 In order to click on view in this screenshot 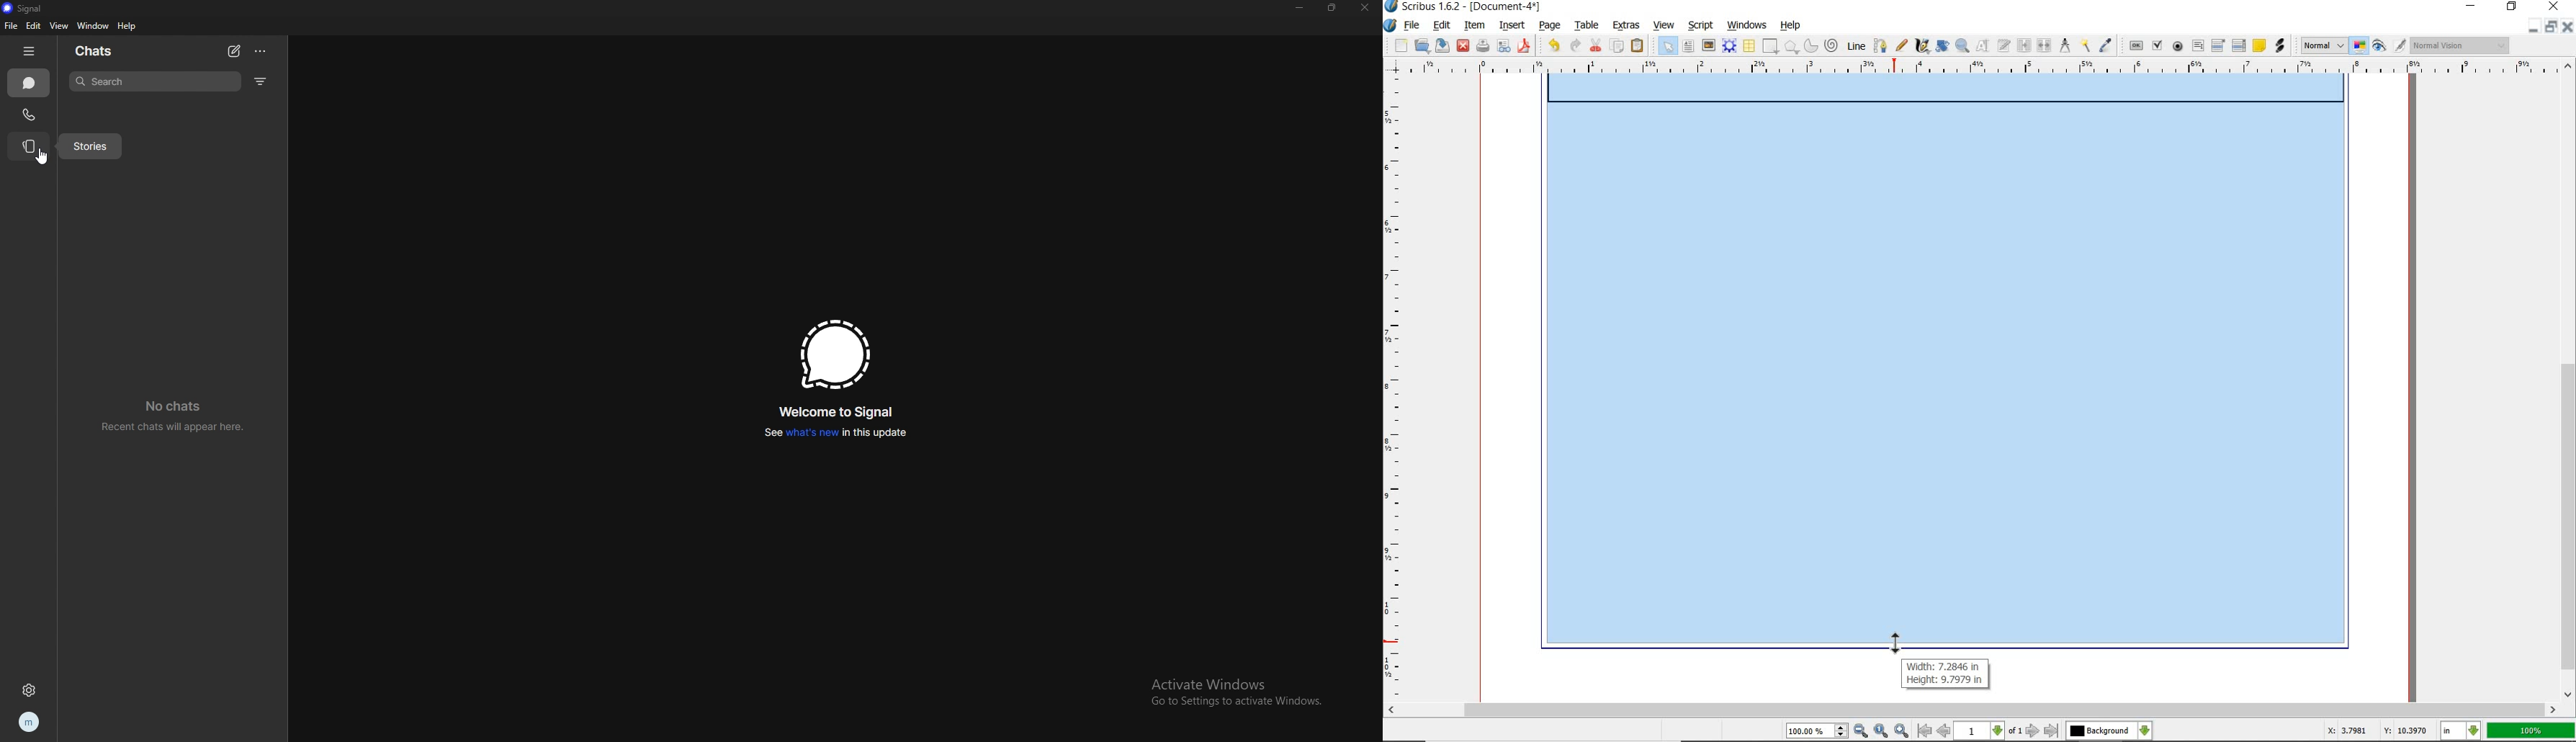, I will do `click(1664, 26)`.